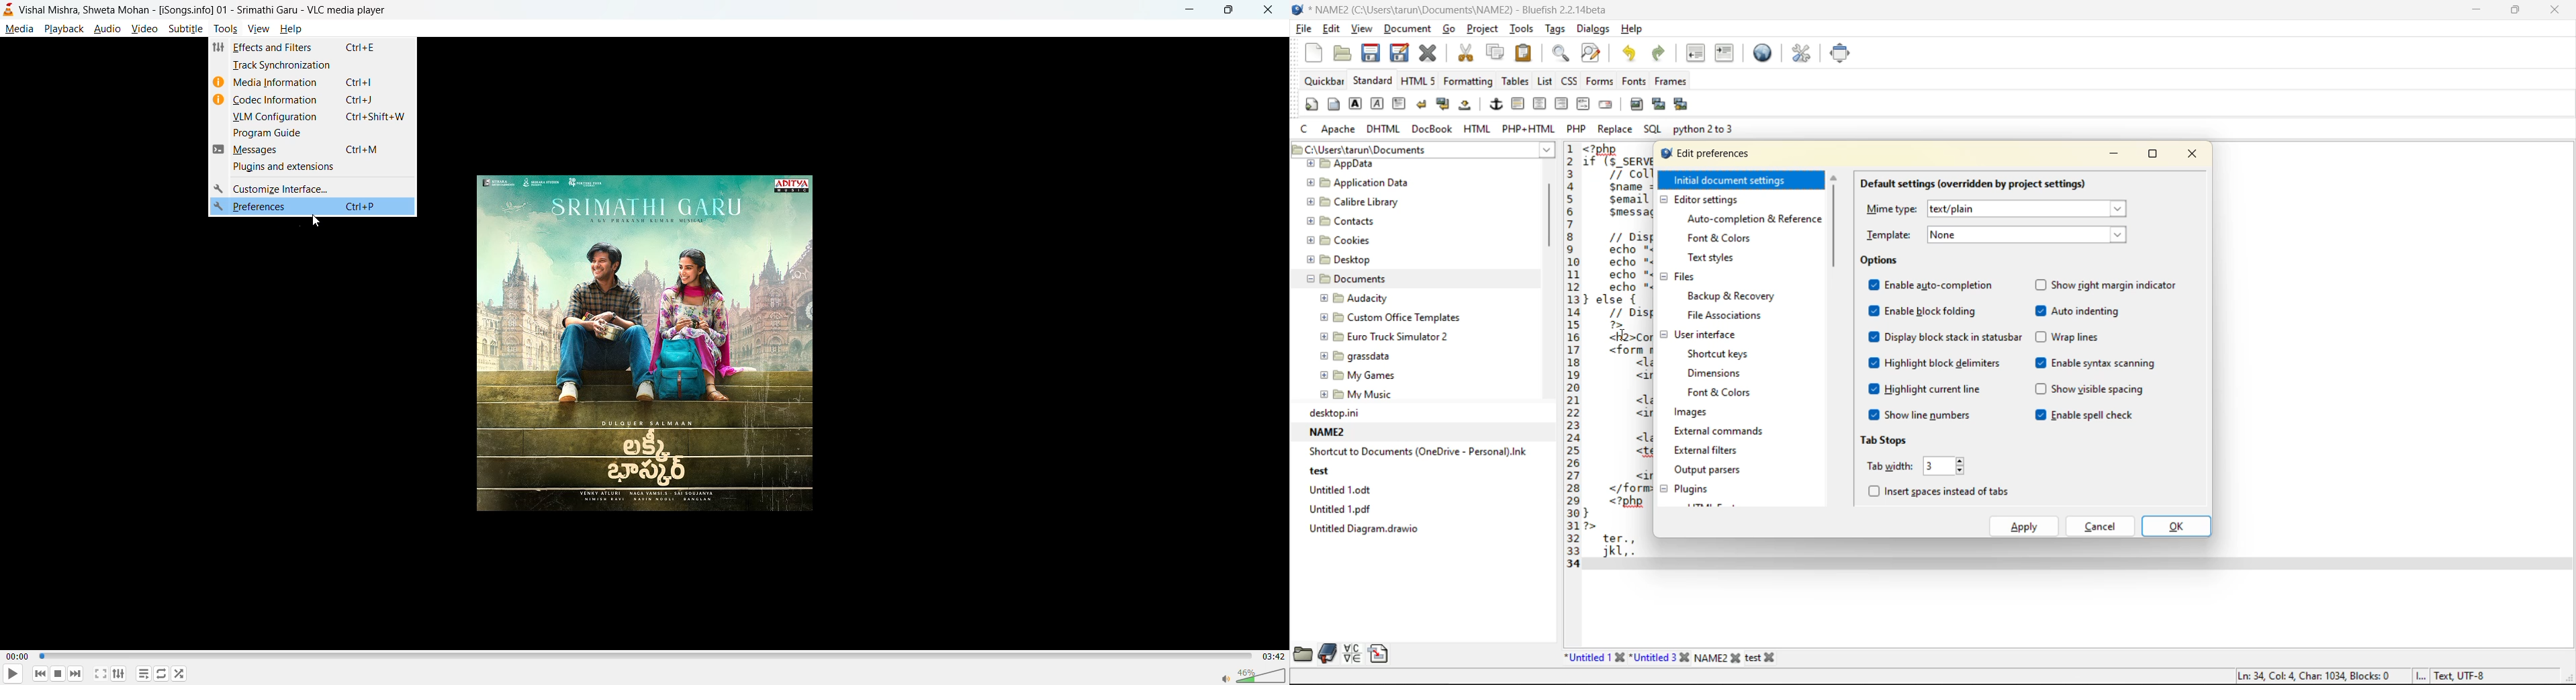 Image resolution: width=2576 pixels, height=700 pixels. Describe the element at coordinates (1608, 105) in the screenshot. I see `email` at that location.